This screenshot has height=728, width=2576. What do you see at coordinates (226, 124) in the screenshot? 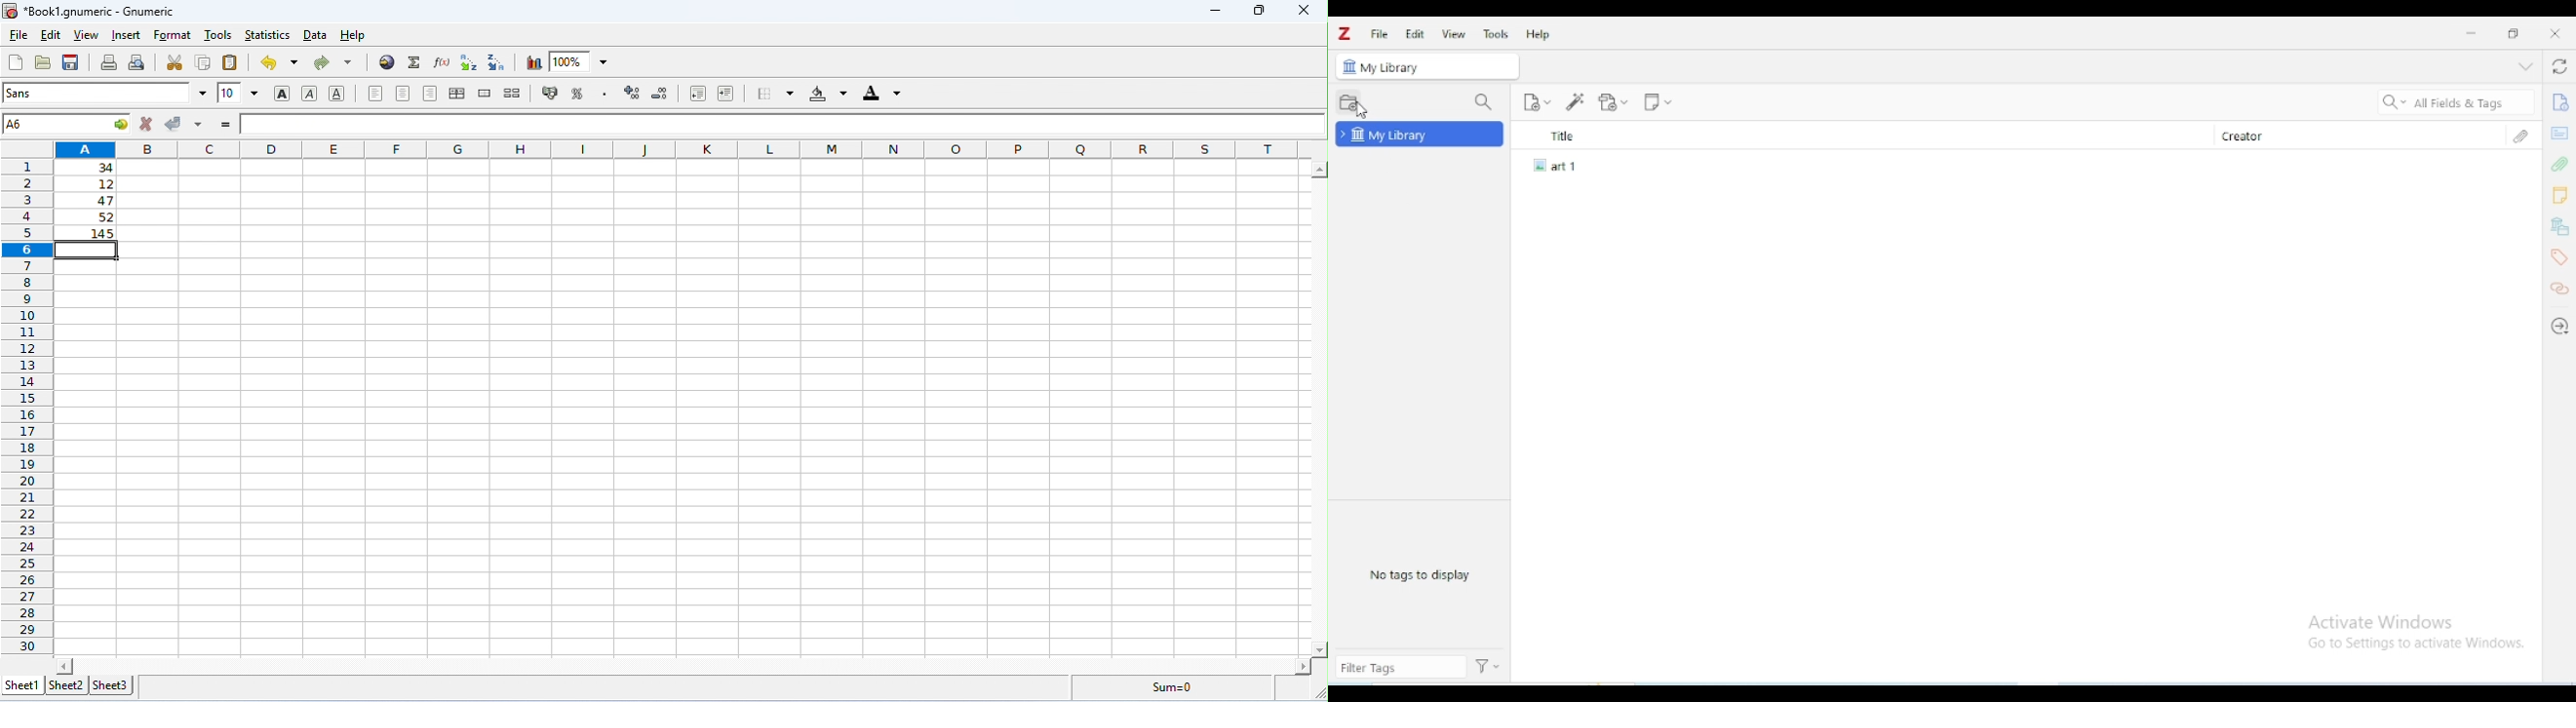
I see `=` at bounding box center [226, 124].